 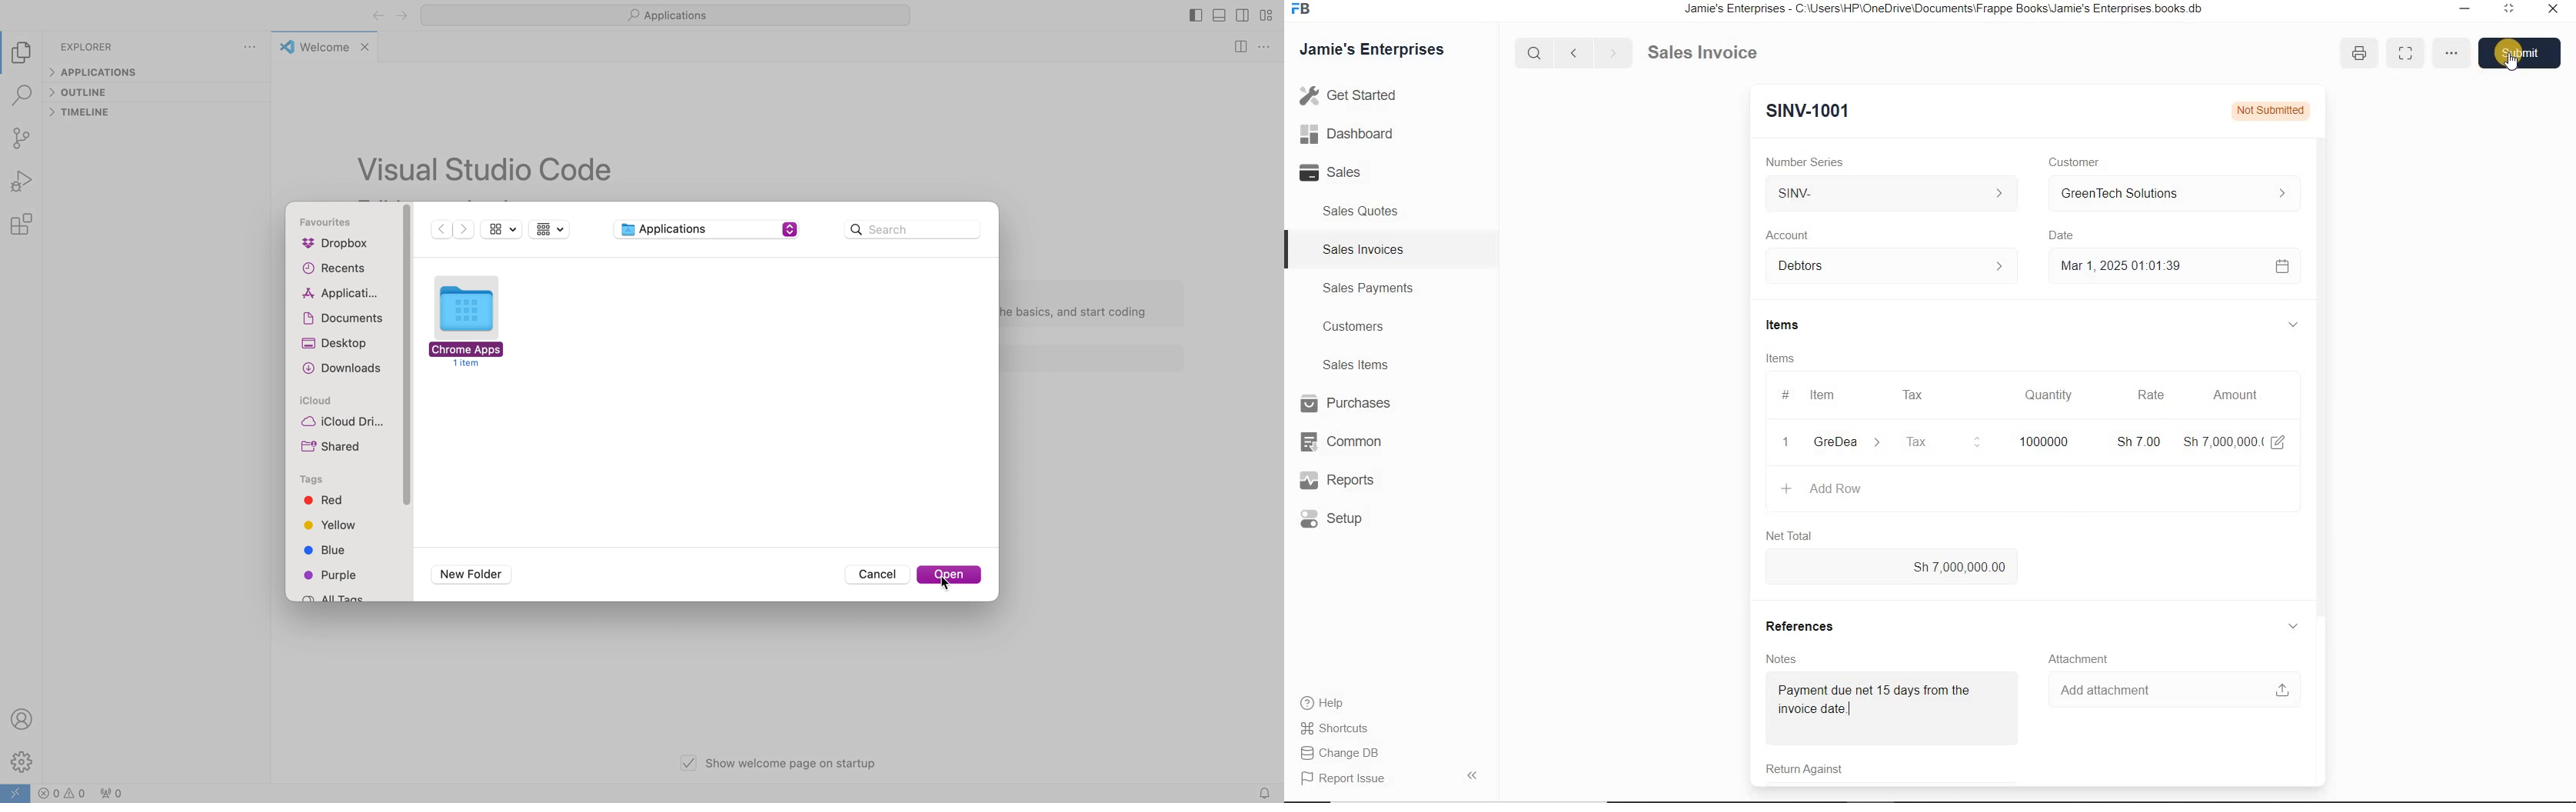 What do you see at coordinates (1352, 365) in the screenshot?
I see `Sales Items` at bounding box center [1352, 365].